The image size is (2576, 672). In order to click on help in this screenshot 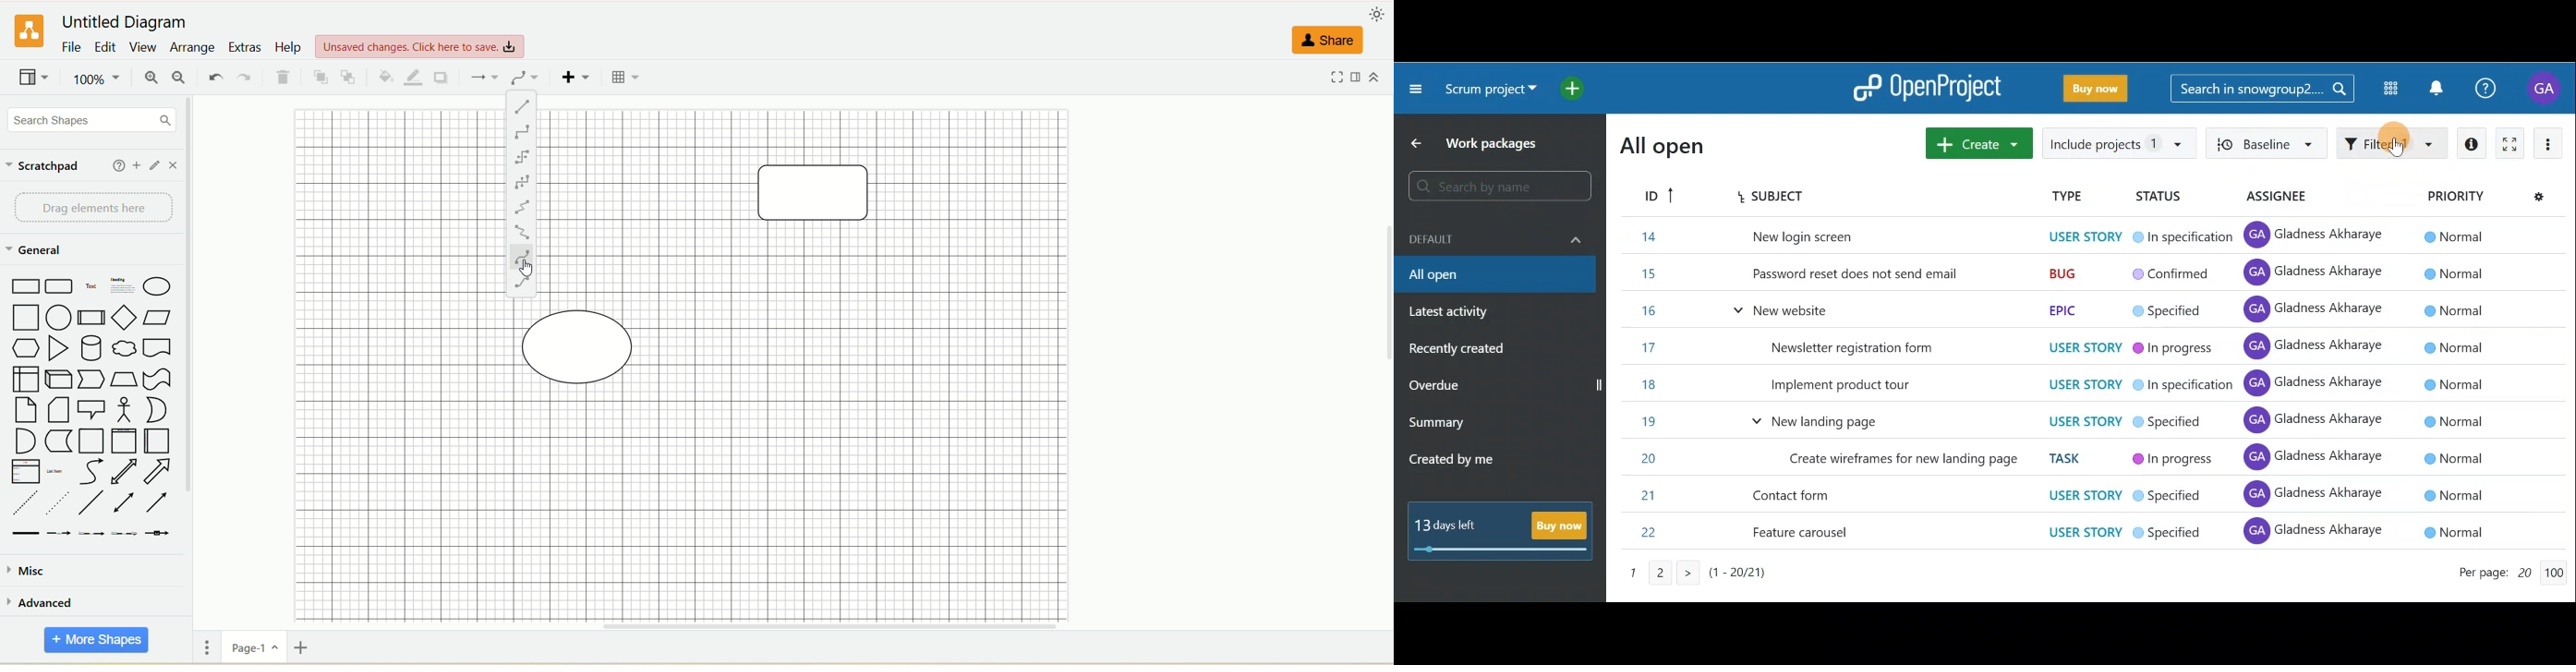, I will do `click(114, 164)`.